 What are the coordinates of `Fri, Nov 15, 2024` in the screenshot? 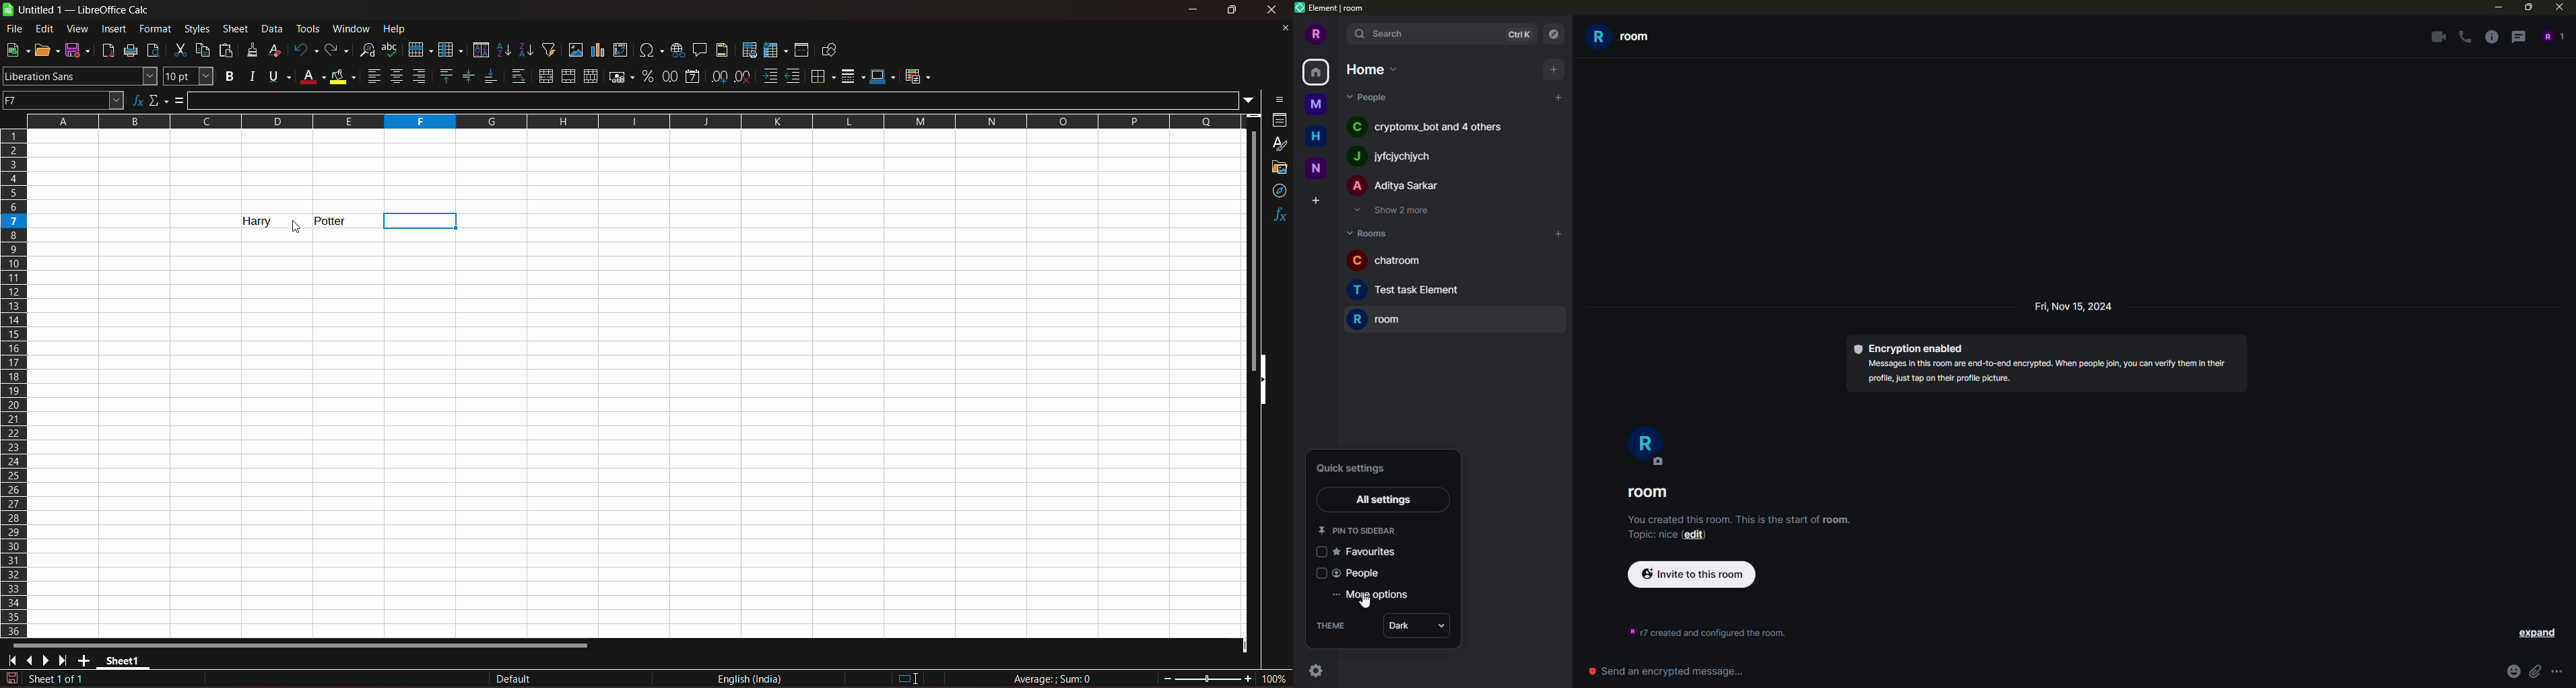 It's located at (2078, 309).